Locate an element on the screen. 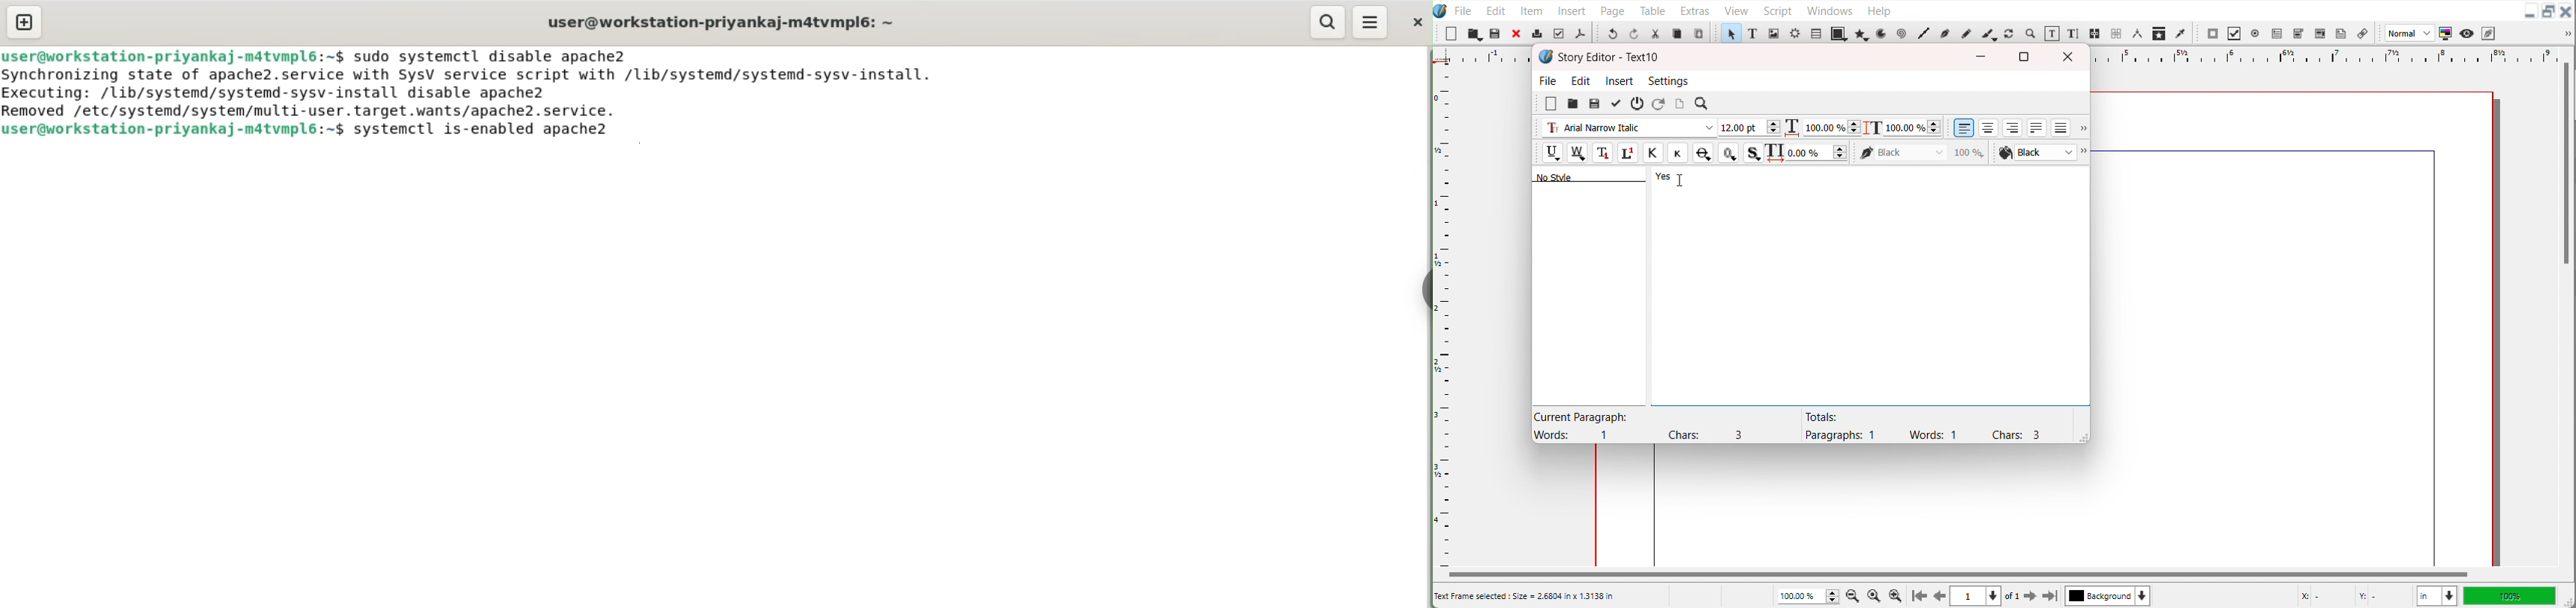 This screenshot has width=2576, height=616. Maximize is located at coordinates (2024, 56).